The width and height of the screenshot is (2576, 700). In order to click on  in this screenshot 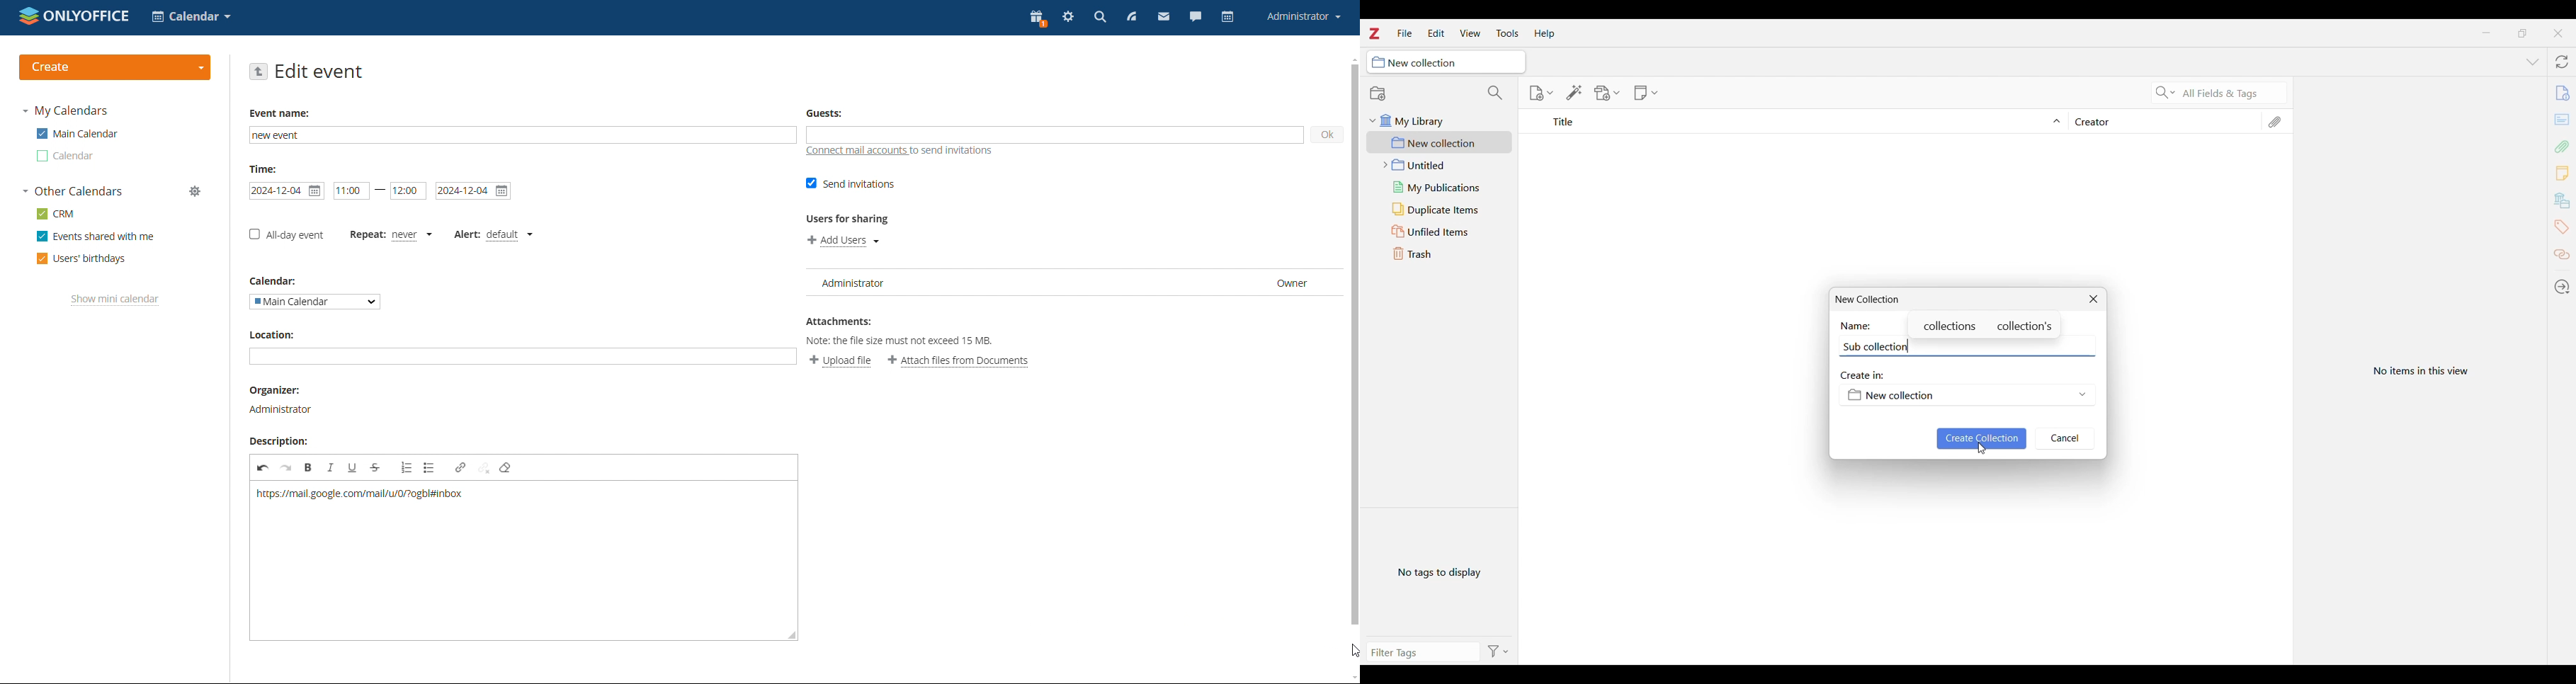, I will do `click(506, 468)`.